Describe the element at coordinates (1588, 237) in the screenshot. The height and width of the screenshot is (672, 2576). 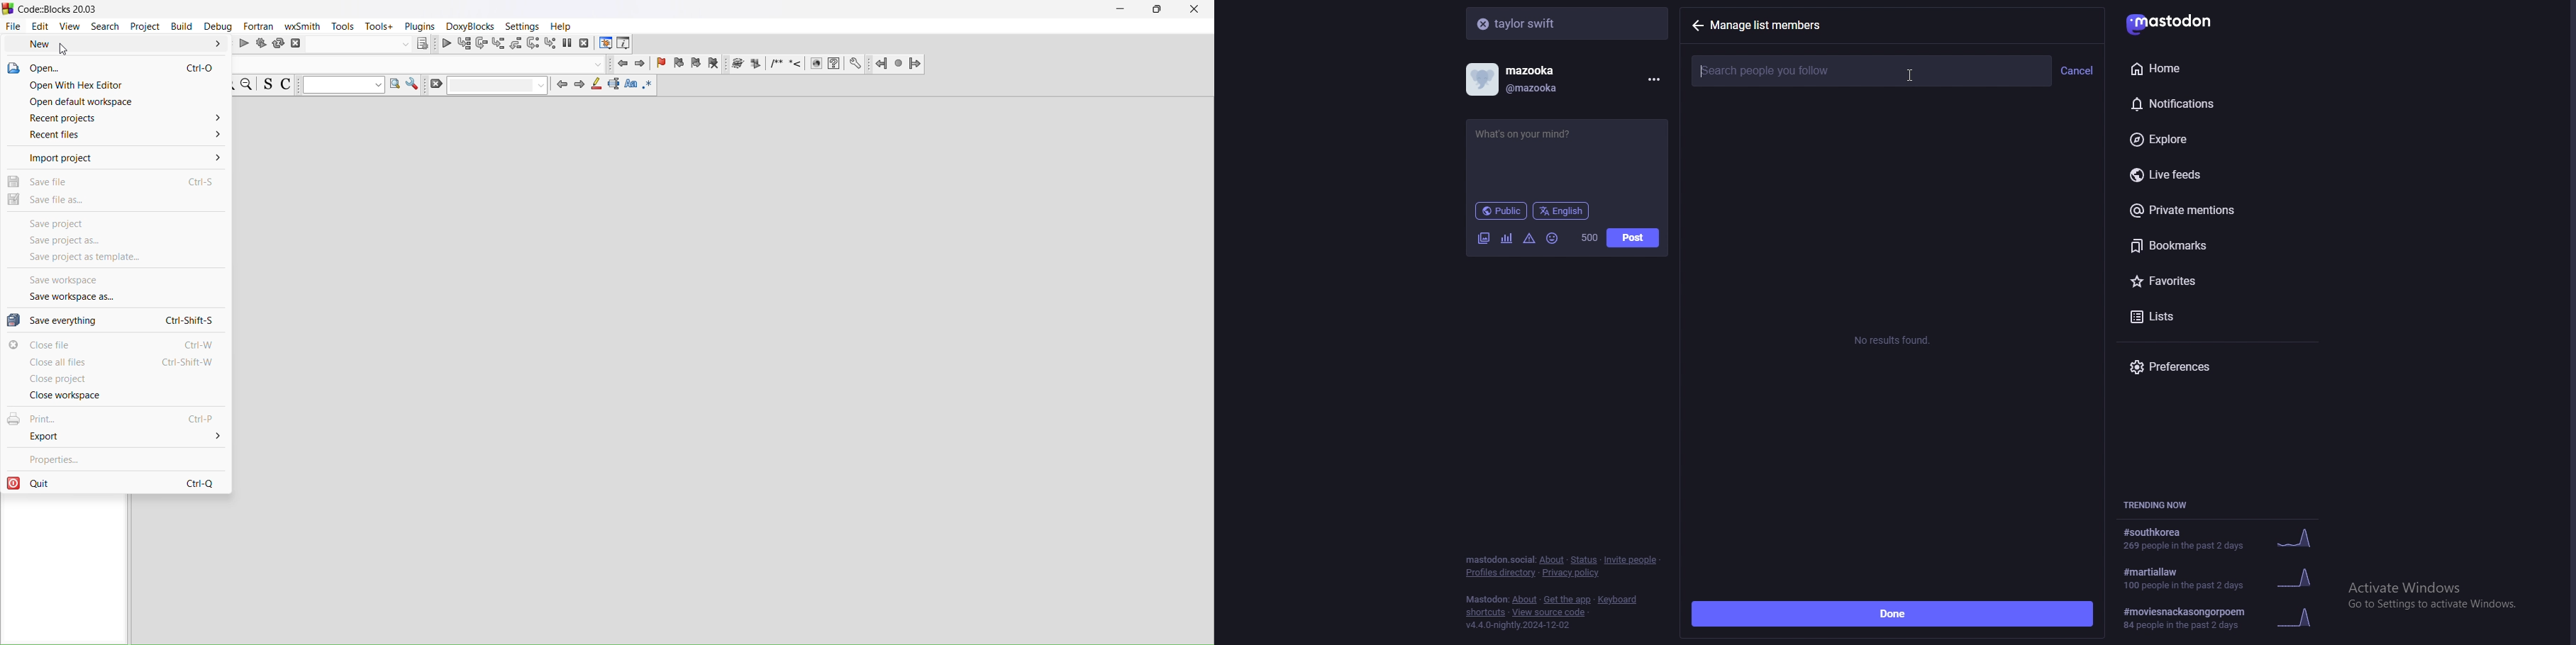
I see `word limit` at that location.